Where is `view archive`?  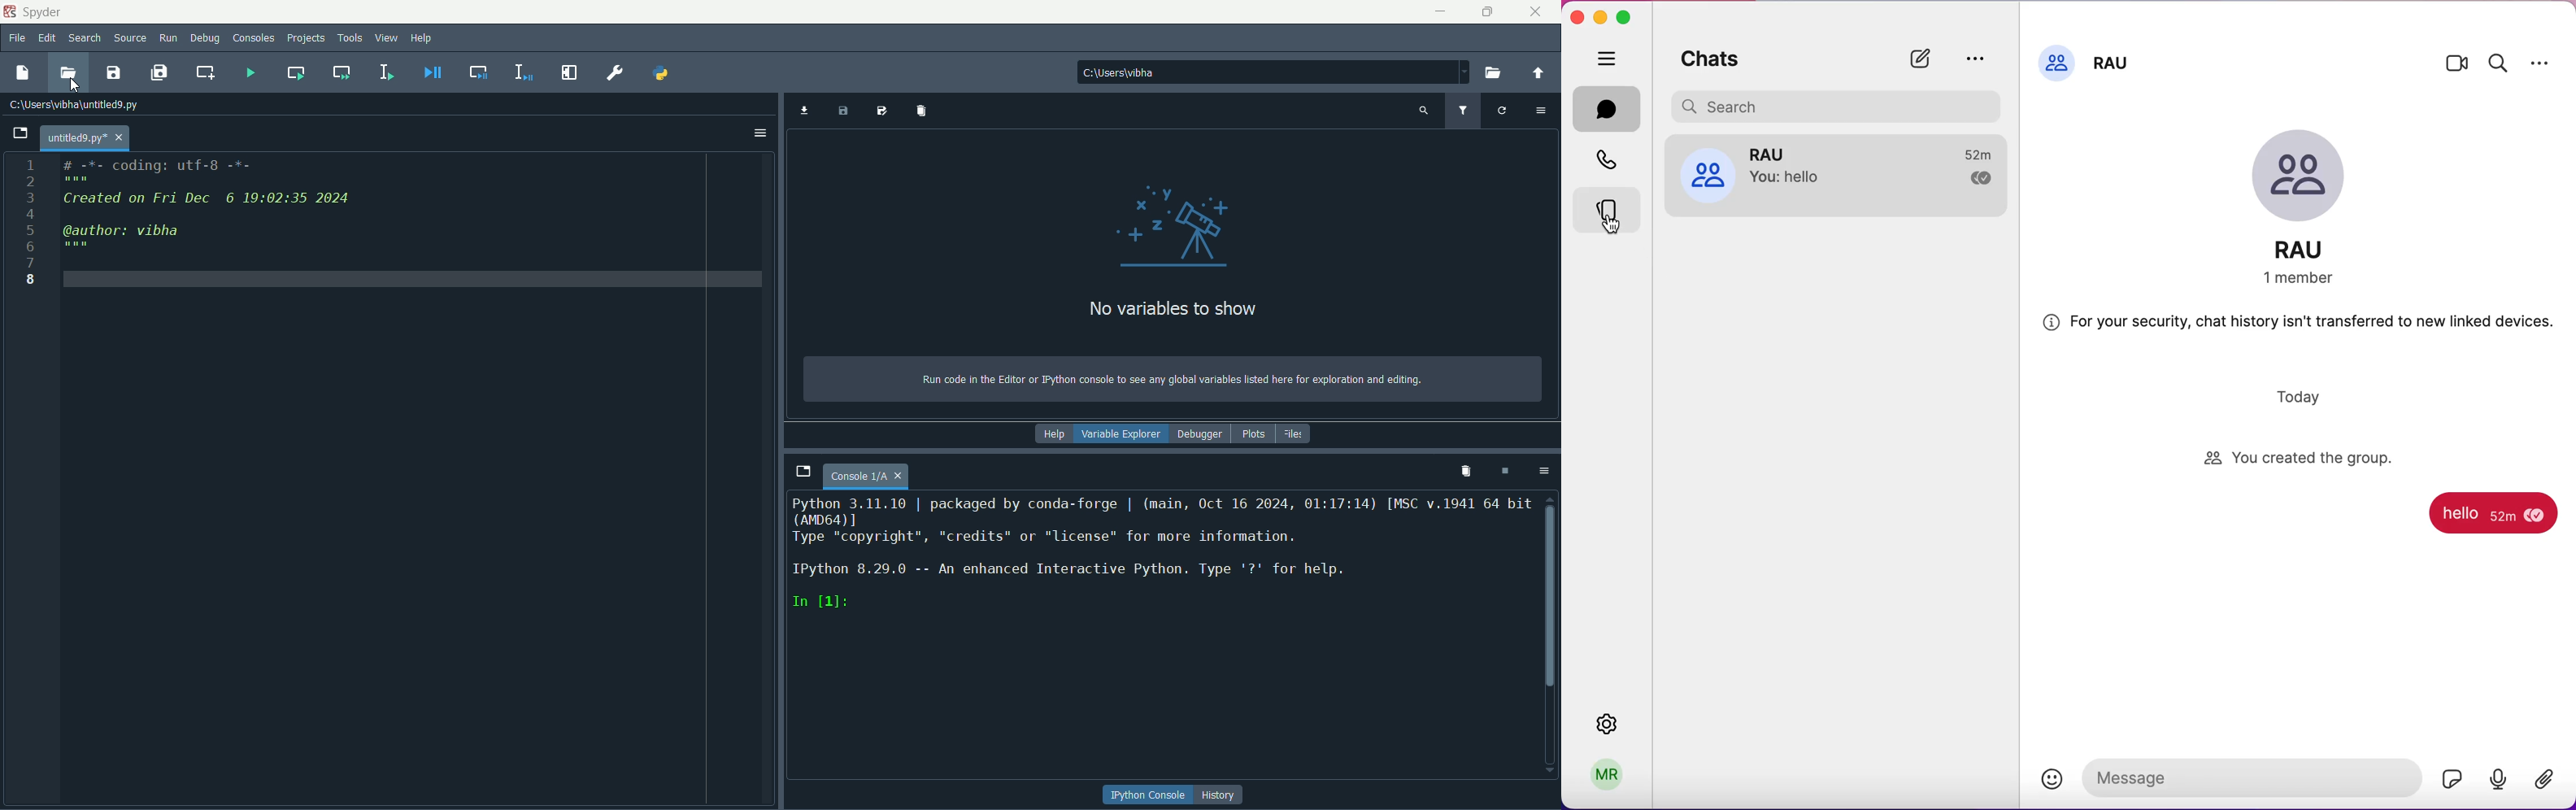
view archive is located at coordinates (1978, 58).